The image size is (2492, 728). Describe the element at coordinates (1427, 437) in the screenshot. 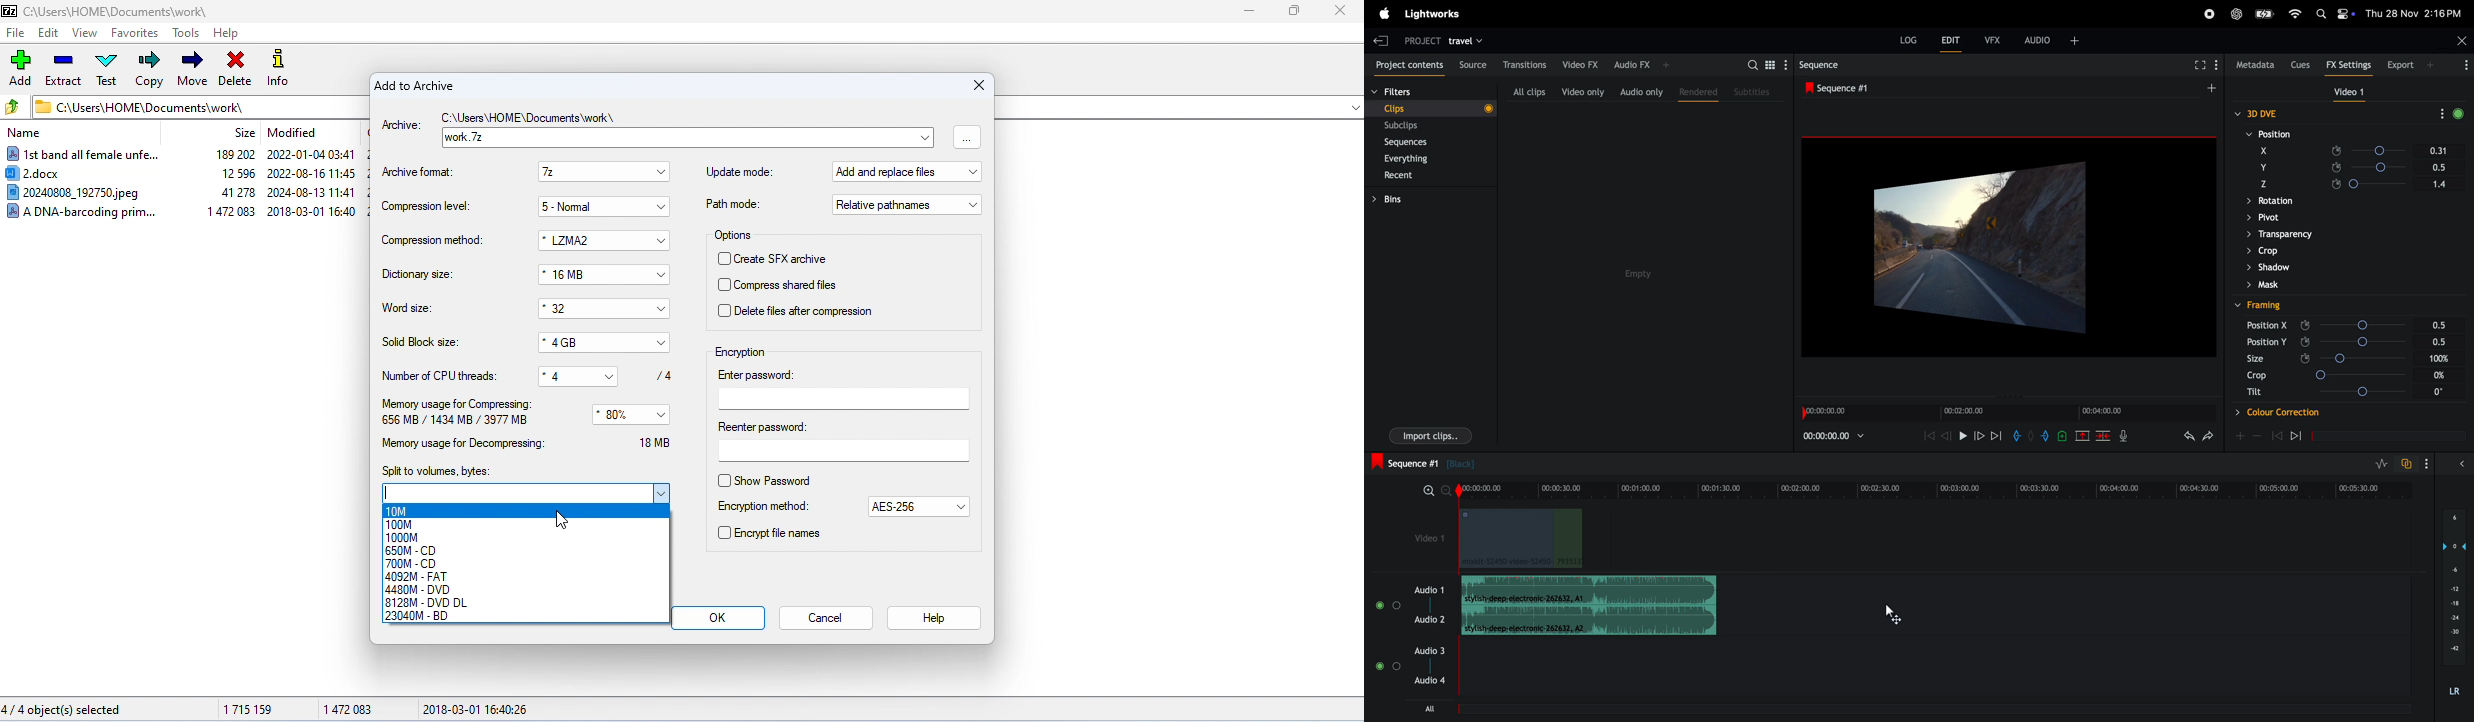

I see `import clips` at that location.